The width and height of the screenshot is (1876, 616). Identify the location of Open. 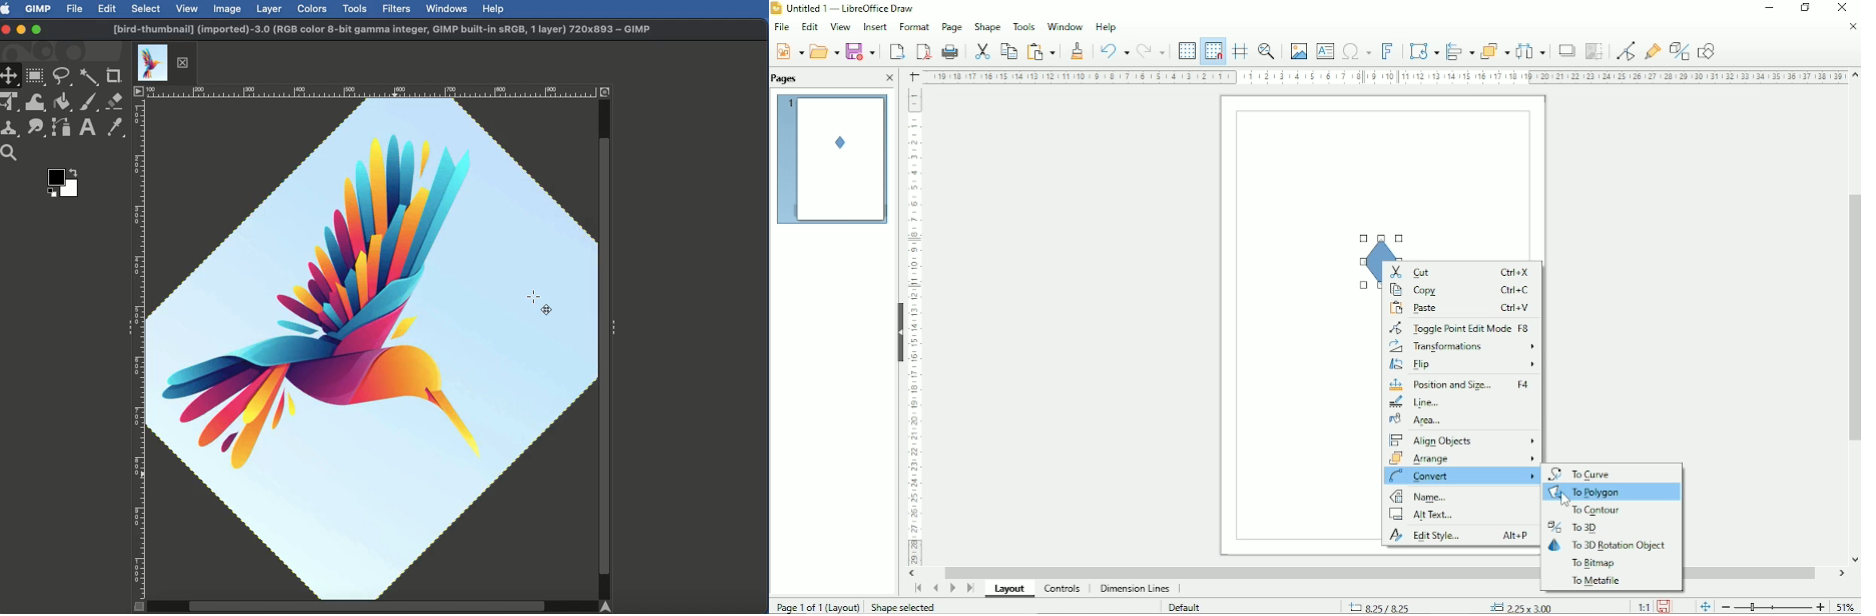
(824, 50).